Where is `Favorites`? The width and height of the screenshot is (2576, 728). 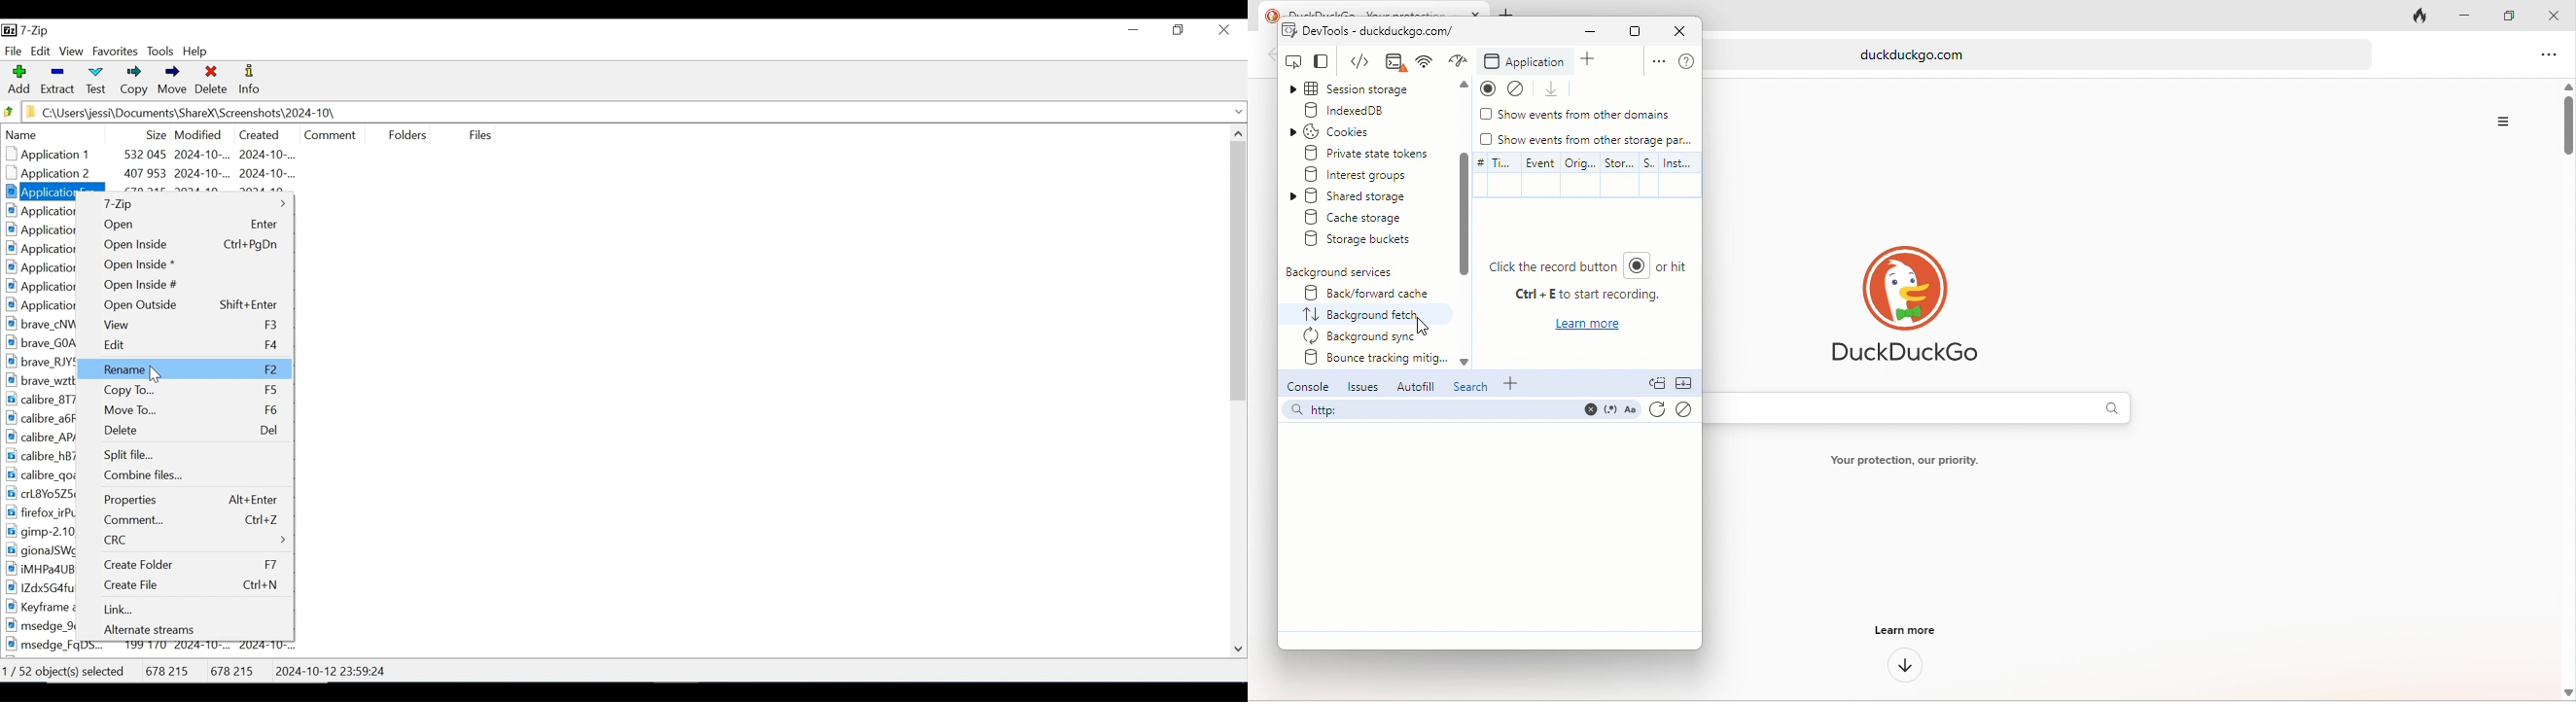
Favorites is located at coordinates (114, 51).